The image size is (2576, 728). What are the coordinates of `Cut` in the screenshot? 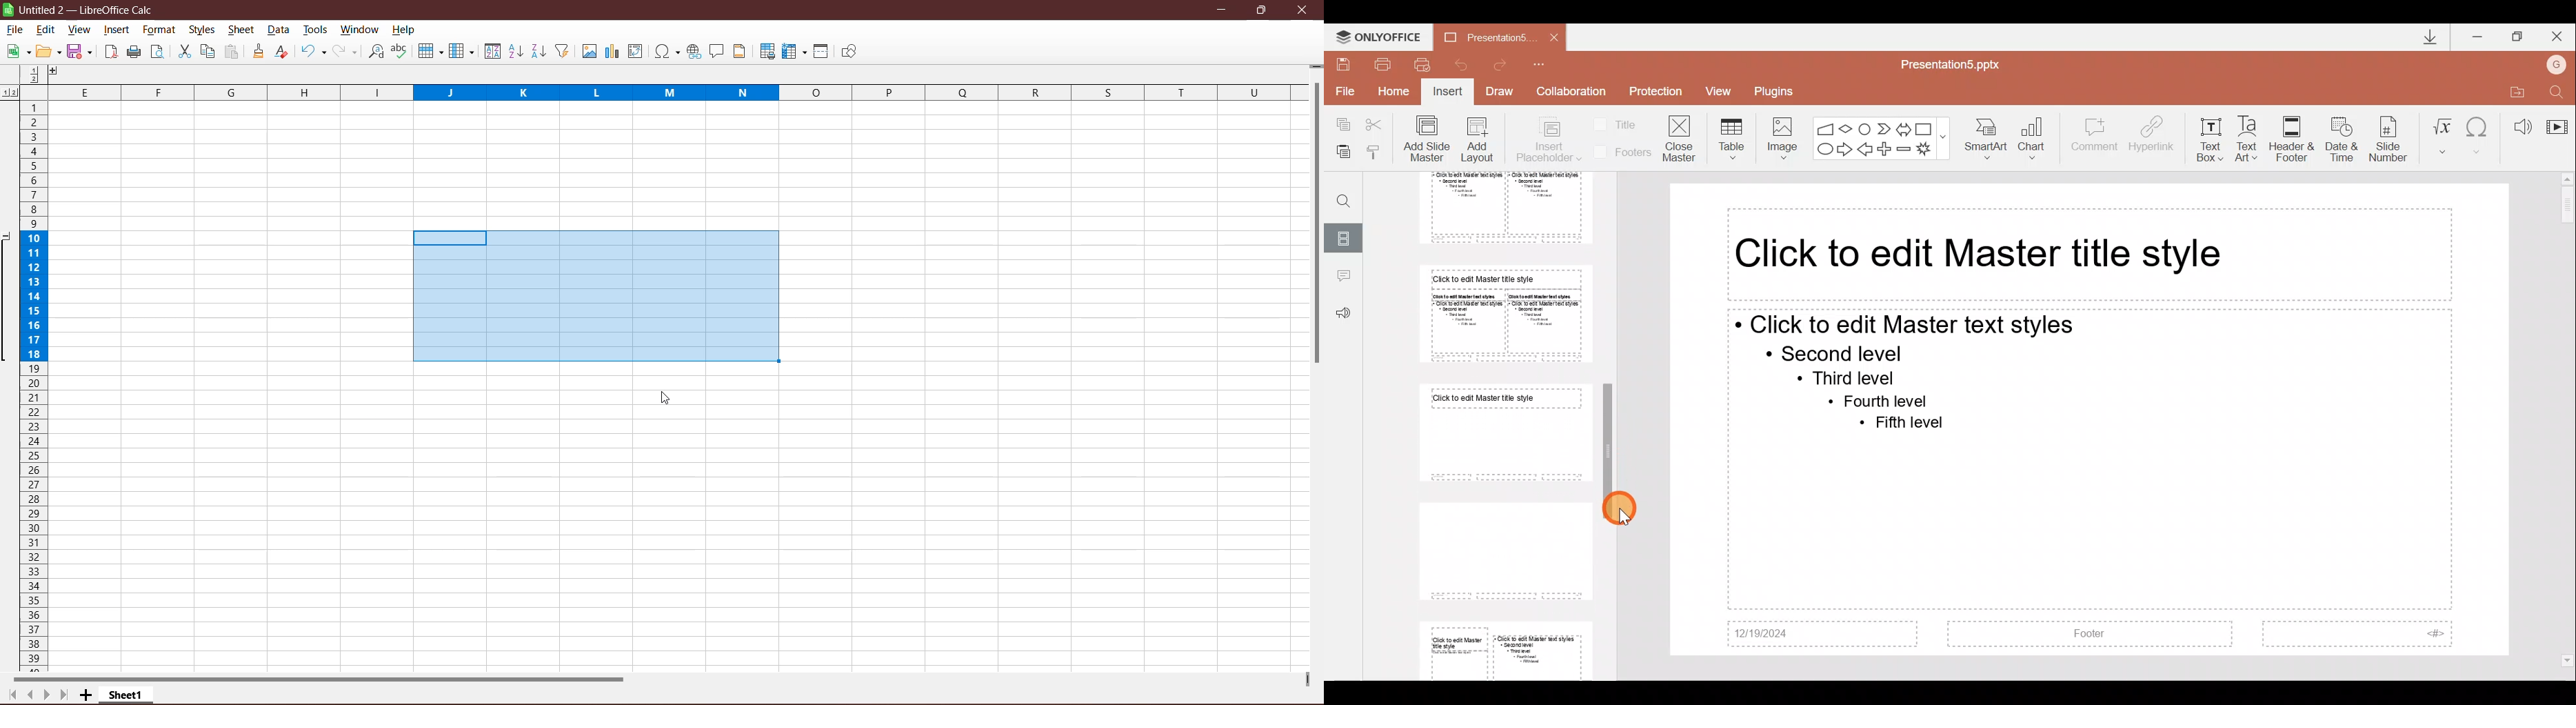 It's located at (1377, 124).